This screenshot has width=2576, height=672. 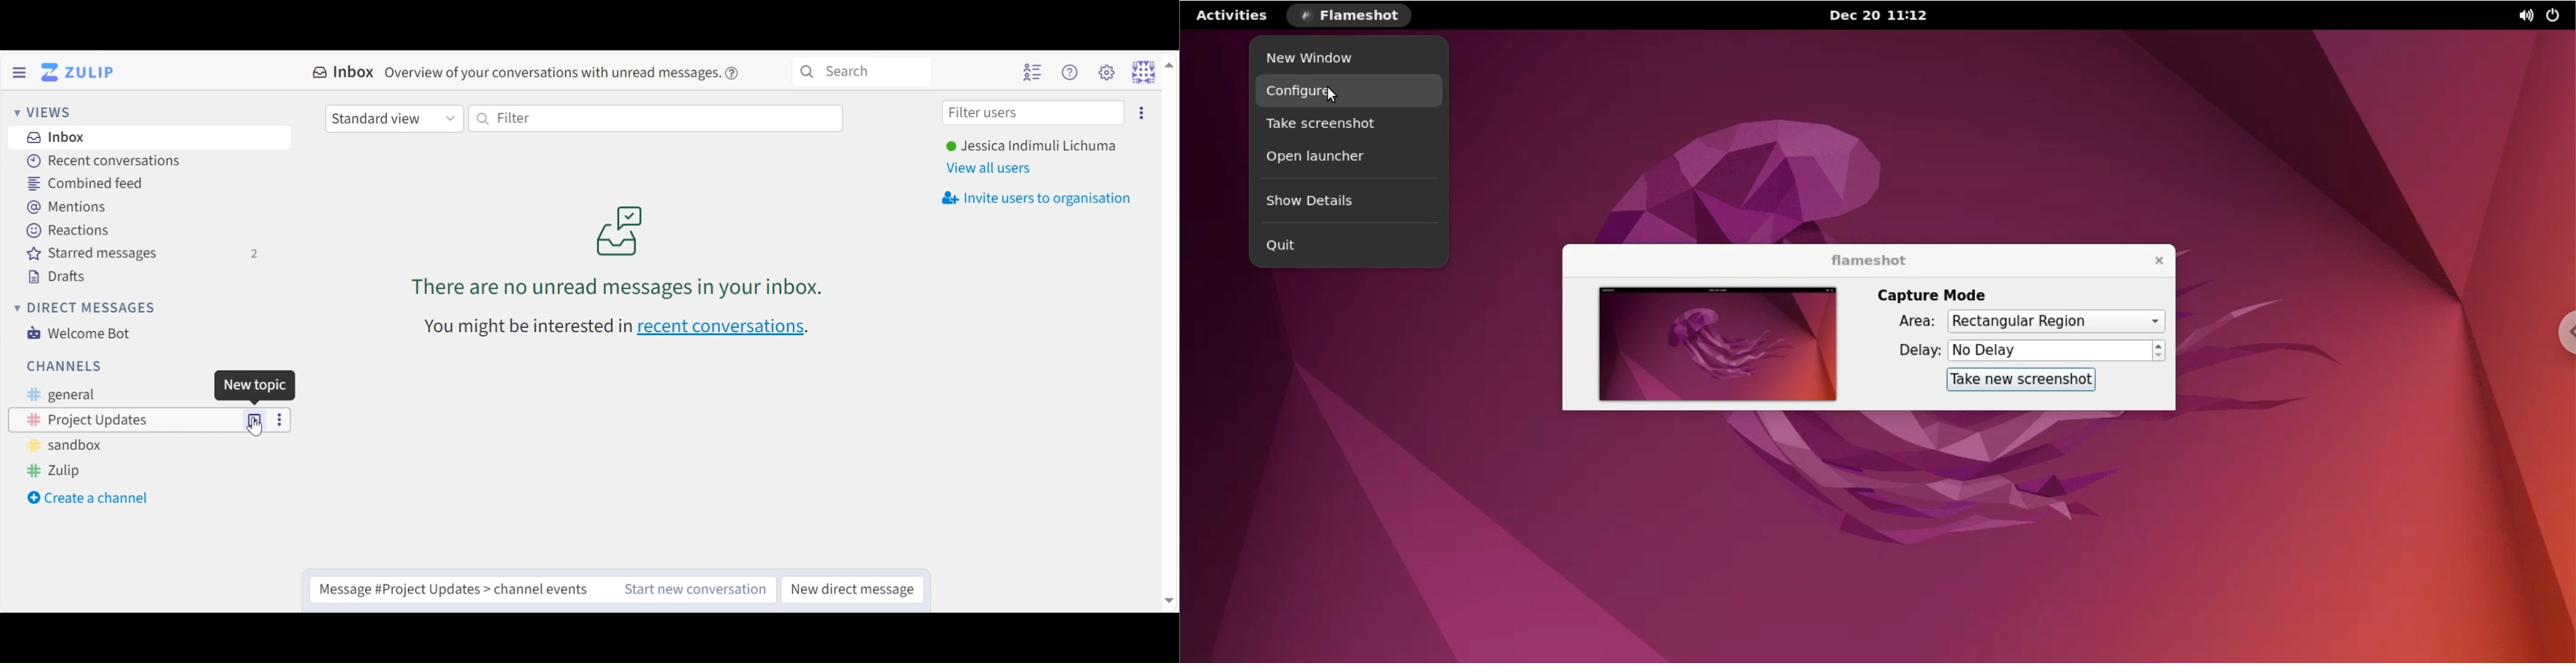 What do you see at coordinates (2149, 260) in the screenshot?
I see `close` at bounding box center [2149, 260].